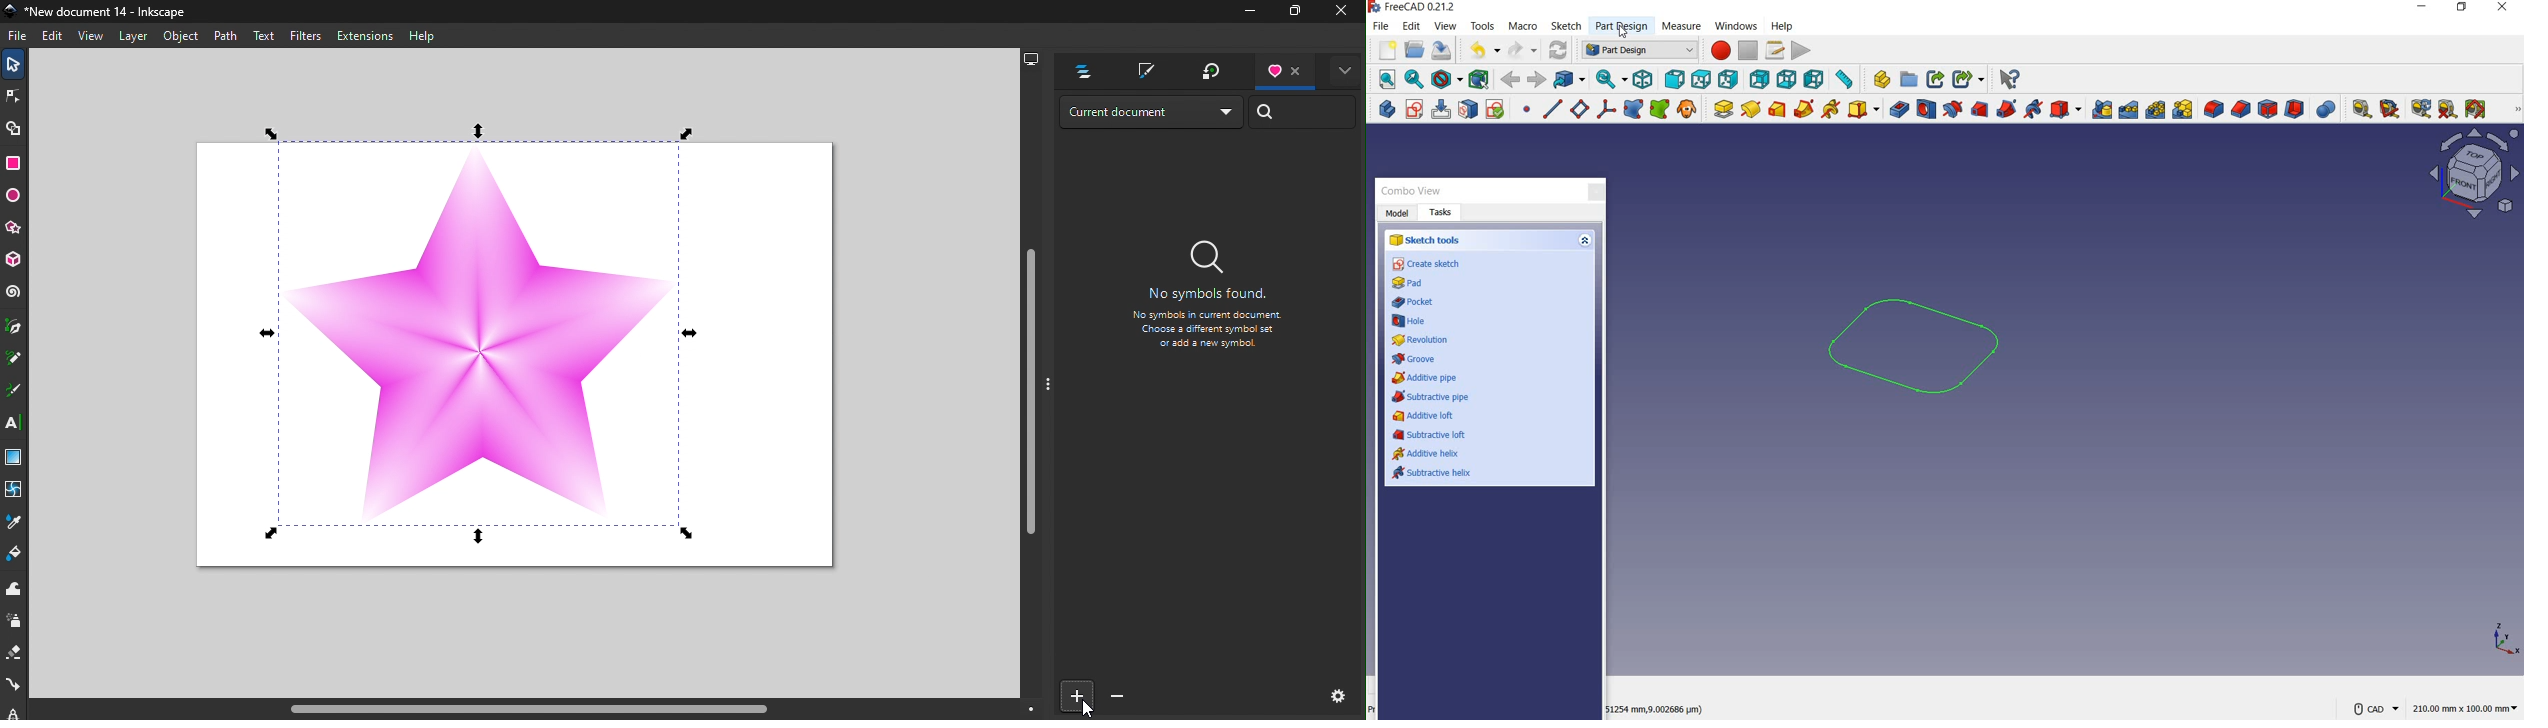  Describe the element at coordinates (307, 35) in the screenshot. I see `Filters` at that location.